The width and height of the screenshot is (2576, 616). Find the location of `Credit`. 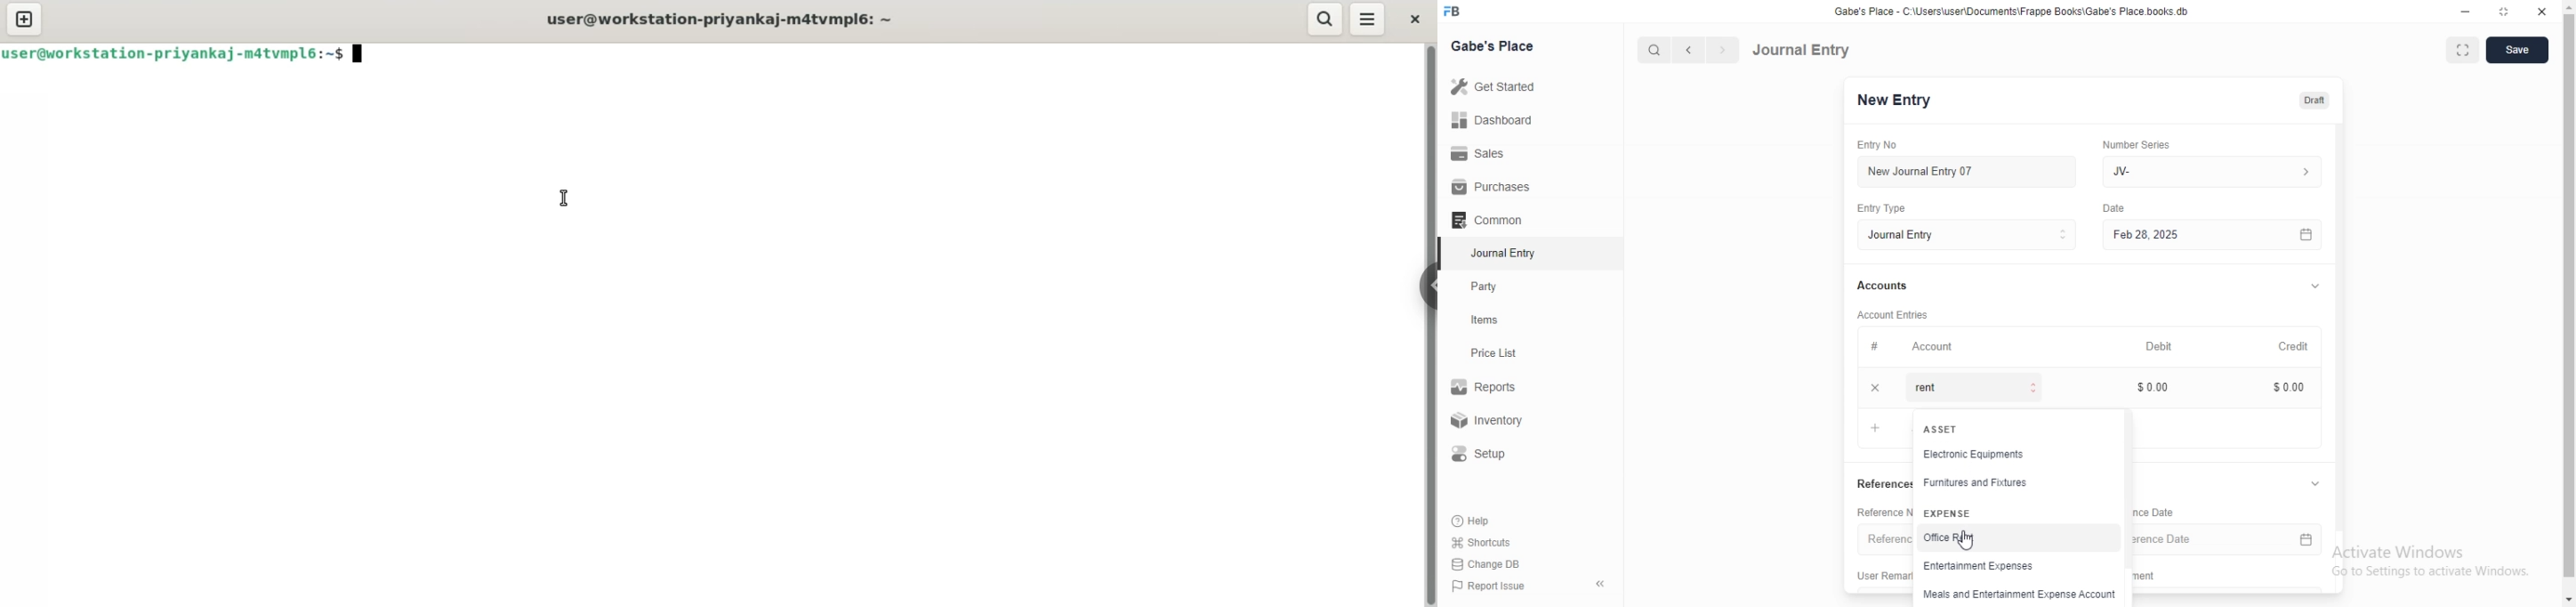

Credit is located at coordinates (2299, 344).